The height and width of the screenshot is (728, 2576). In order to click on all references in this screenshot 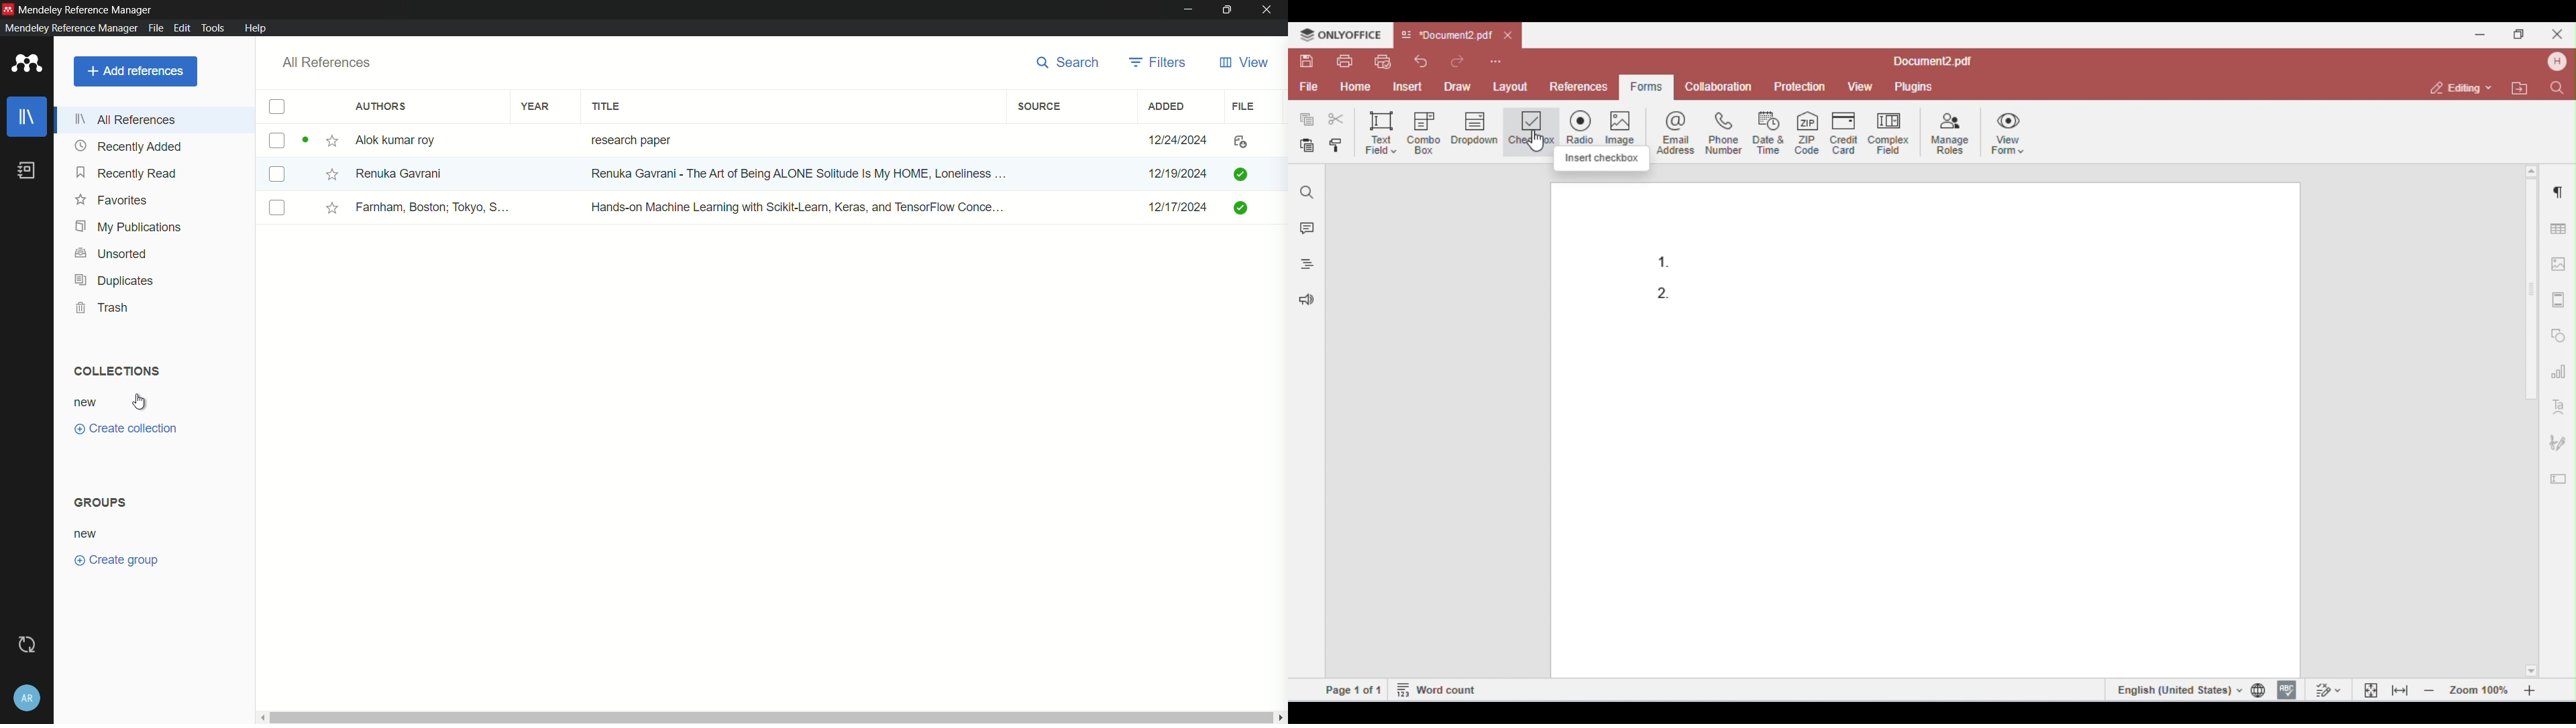, I will do `click(126, 119)`.